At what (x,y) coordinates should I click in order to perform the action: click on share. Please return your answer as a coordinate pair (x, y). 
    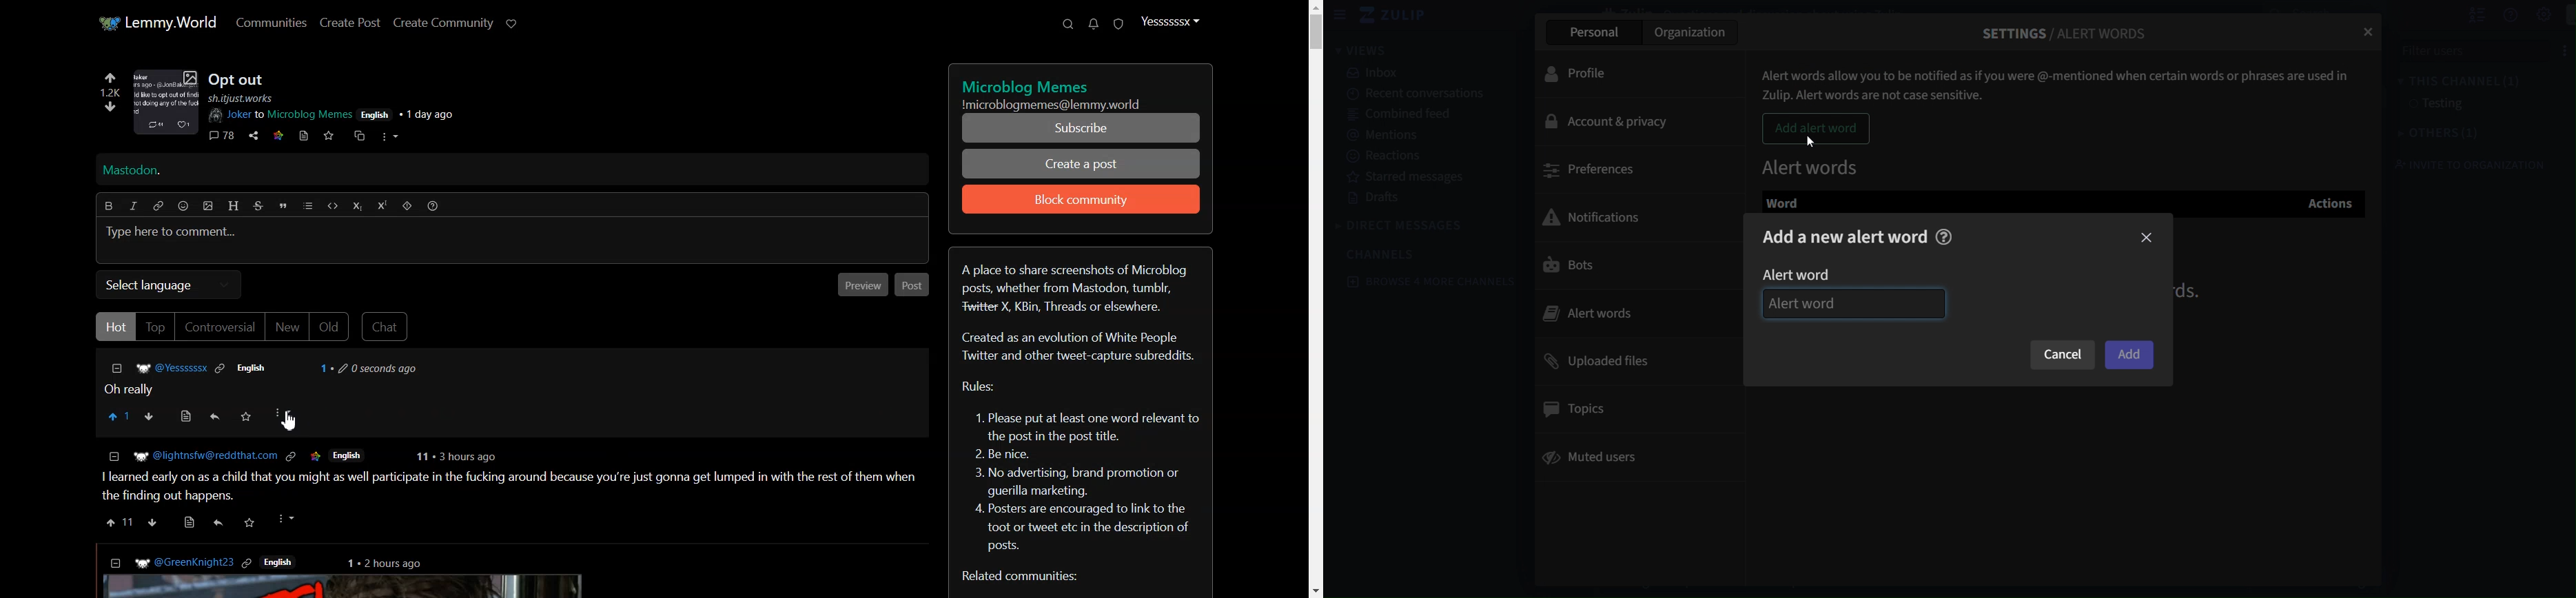
    Looking at the image, I should click on (254, 136).